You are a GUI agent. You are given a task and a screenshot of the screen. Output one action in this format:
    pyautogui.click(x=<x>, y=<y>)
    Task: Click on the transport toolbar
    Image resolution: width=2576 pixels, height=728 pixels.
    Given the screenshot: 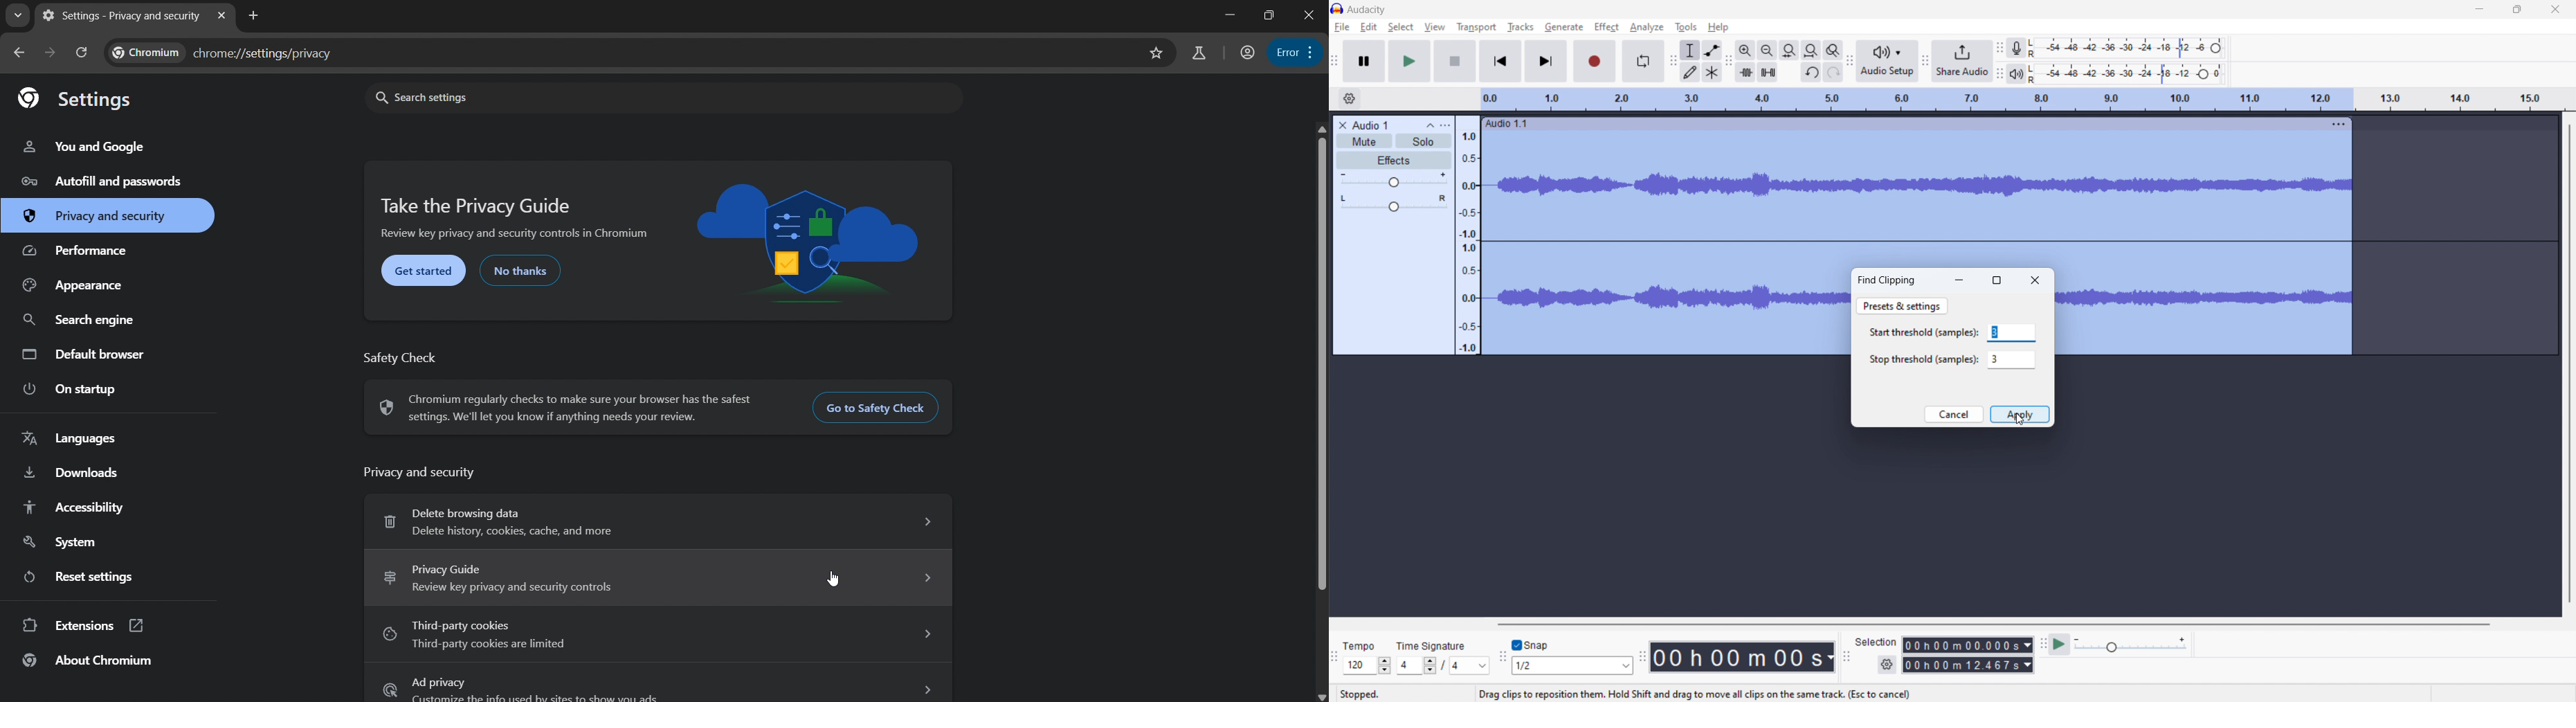 What is the action you would take?
    pyautogui.click(x=1335, y=62)
    